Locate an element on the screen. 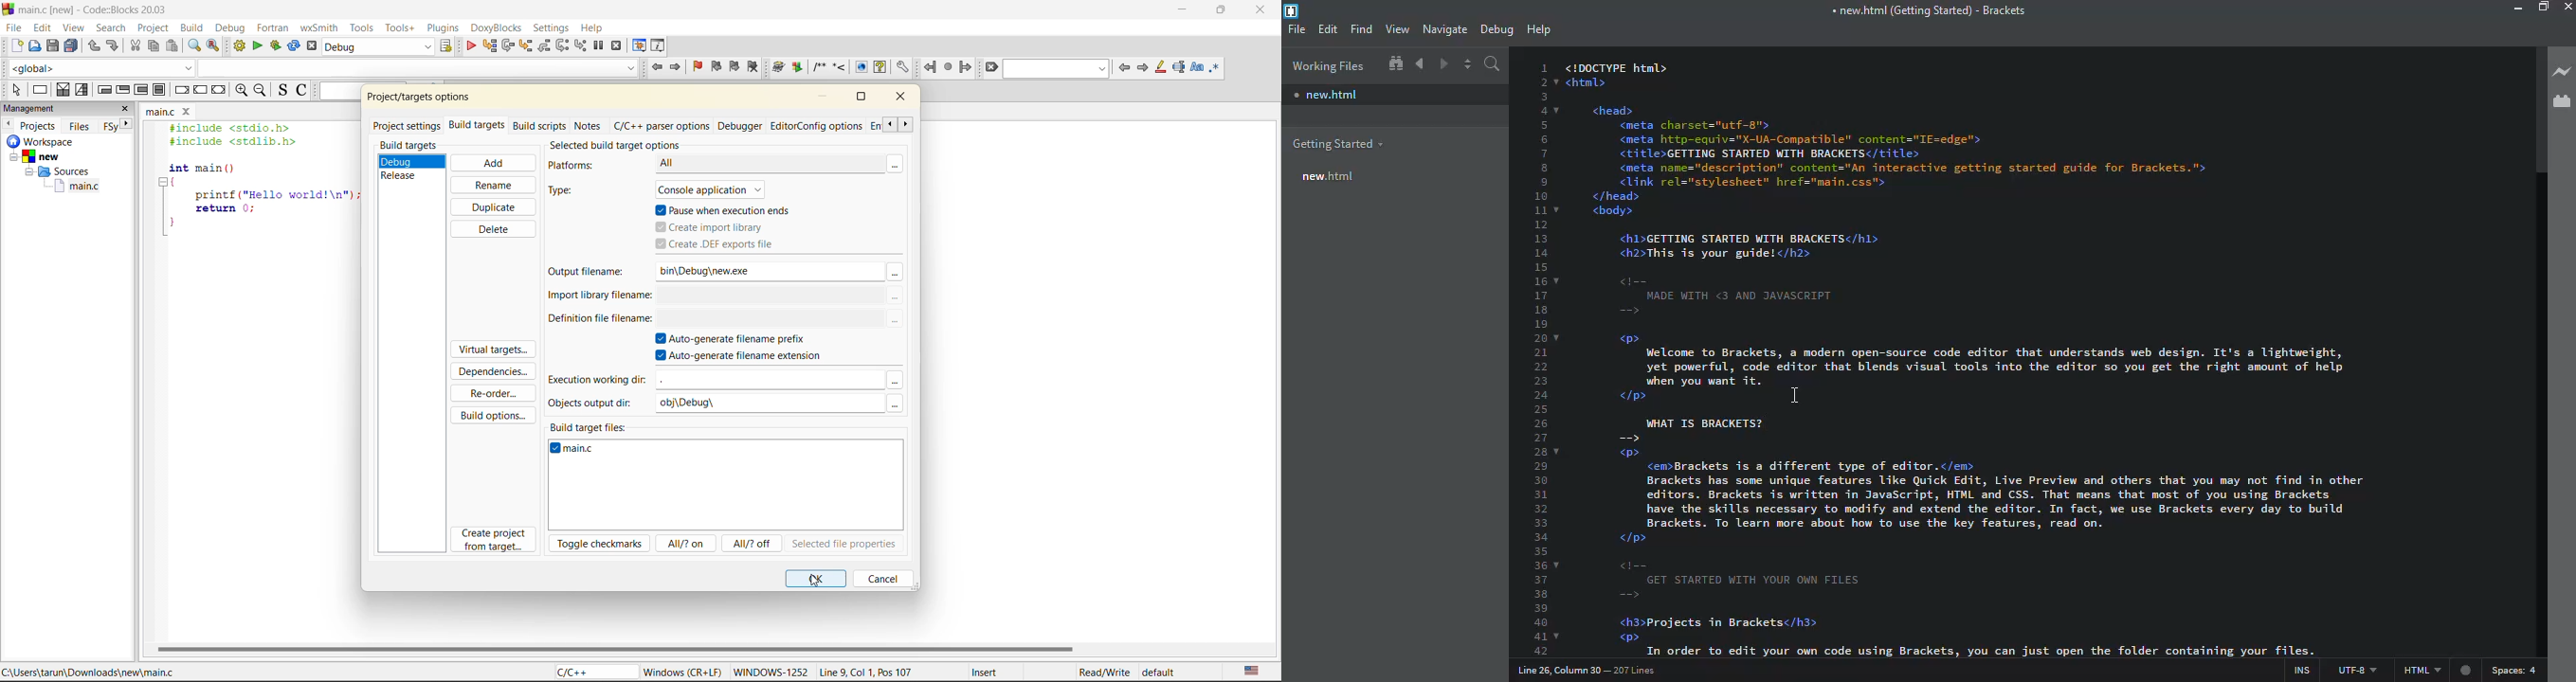  ok is located at coordinates (816, 578).